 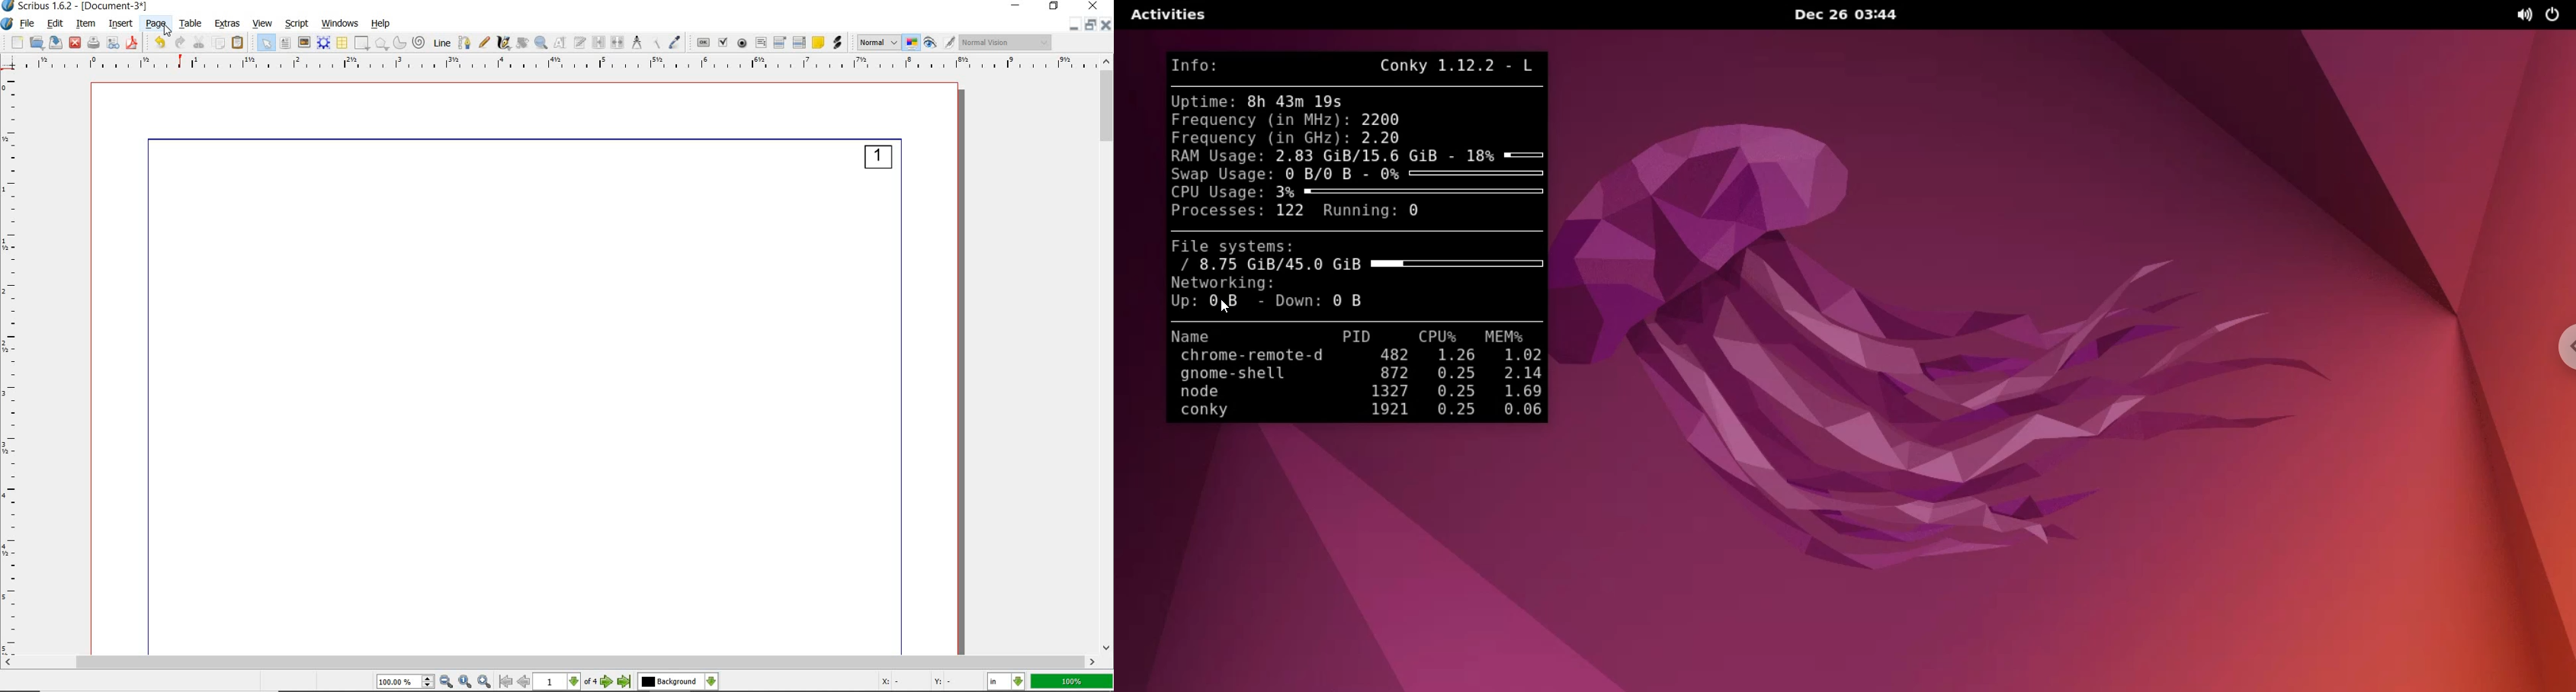 What do you see at coordinates (506, 682) in the screenshot?
I see `go to first page` at bounding box center [506, 682].